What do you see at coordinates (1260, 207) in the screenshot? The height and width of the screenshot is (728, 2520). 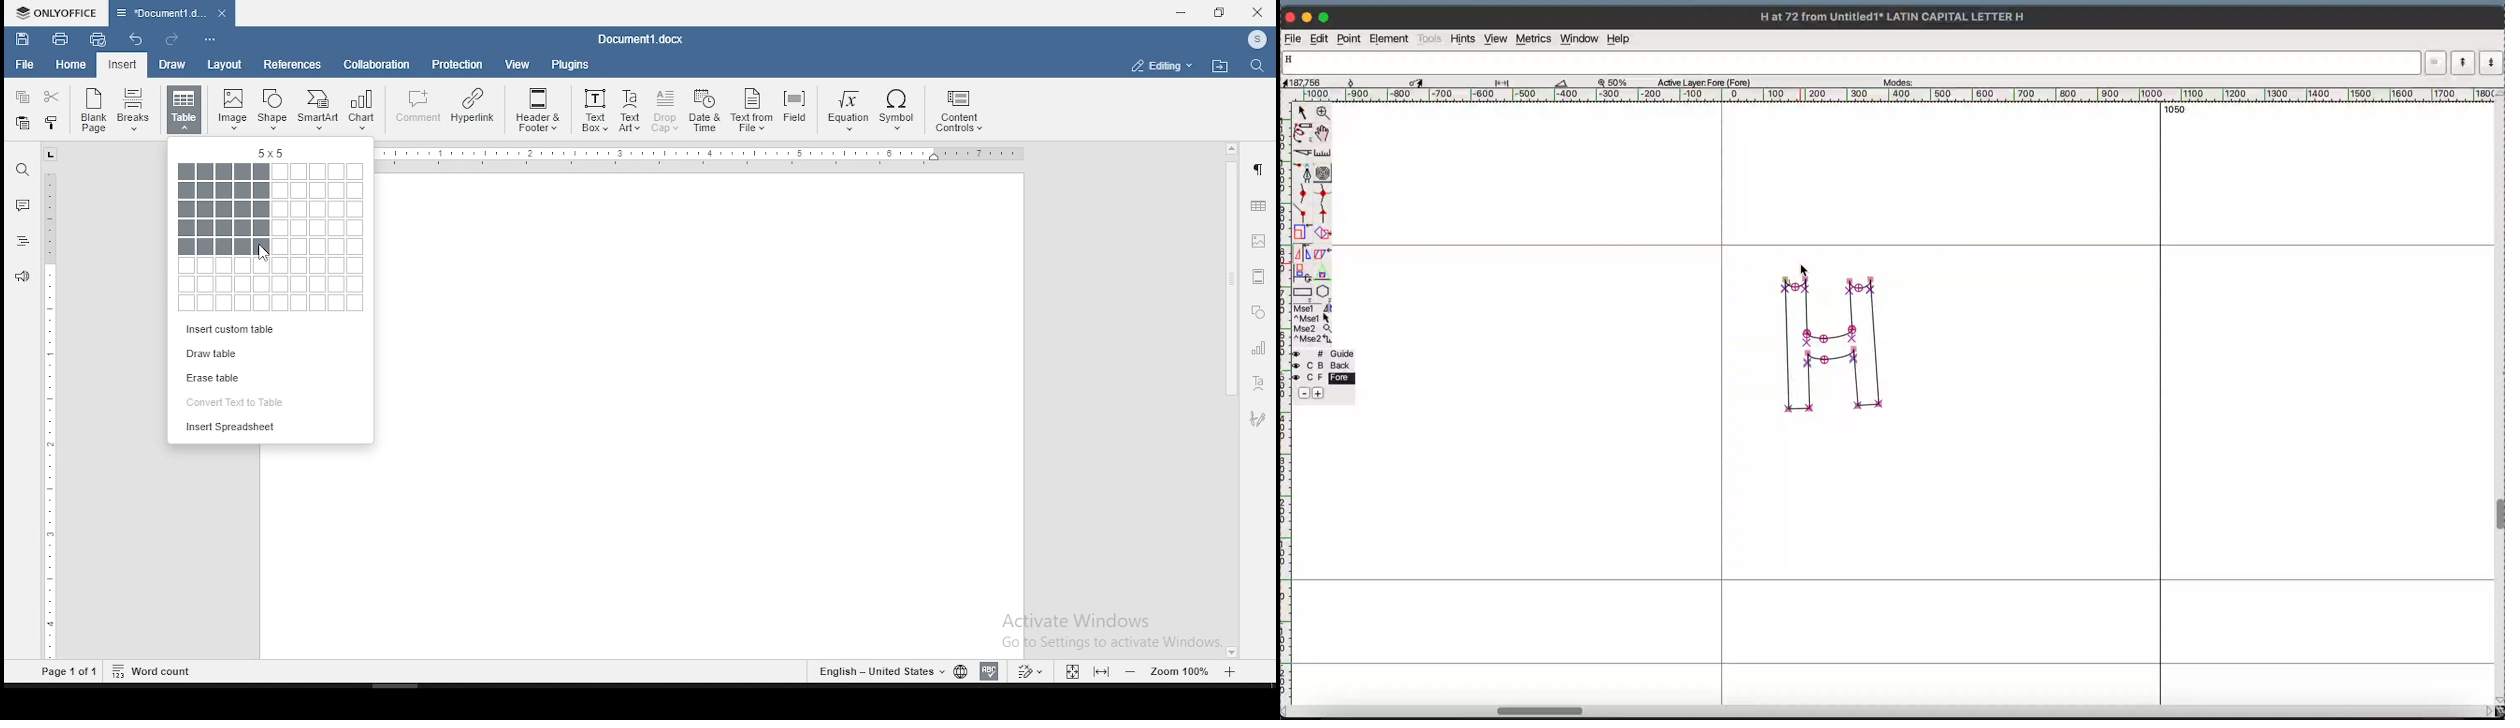 I see `table settings` at bounding box center [1260, 207].